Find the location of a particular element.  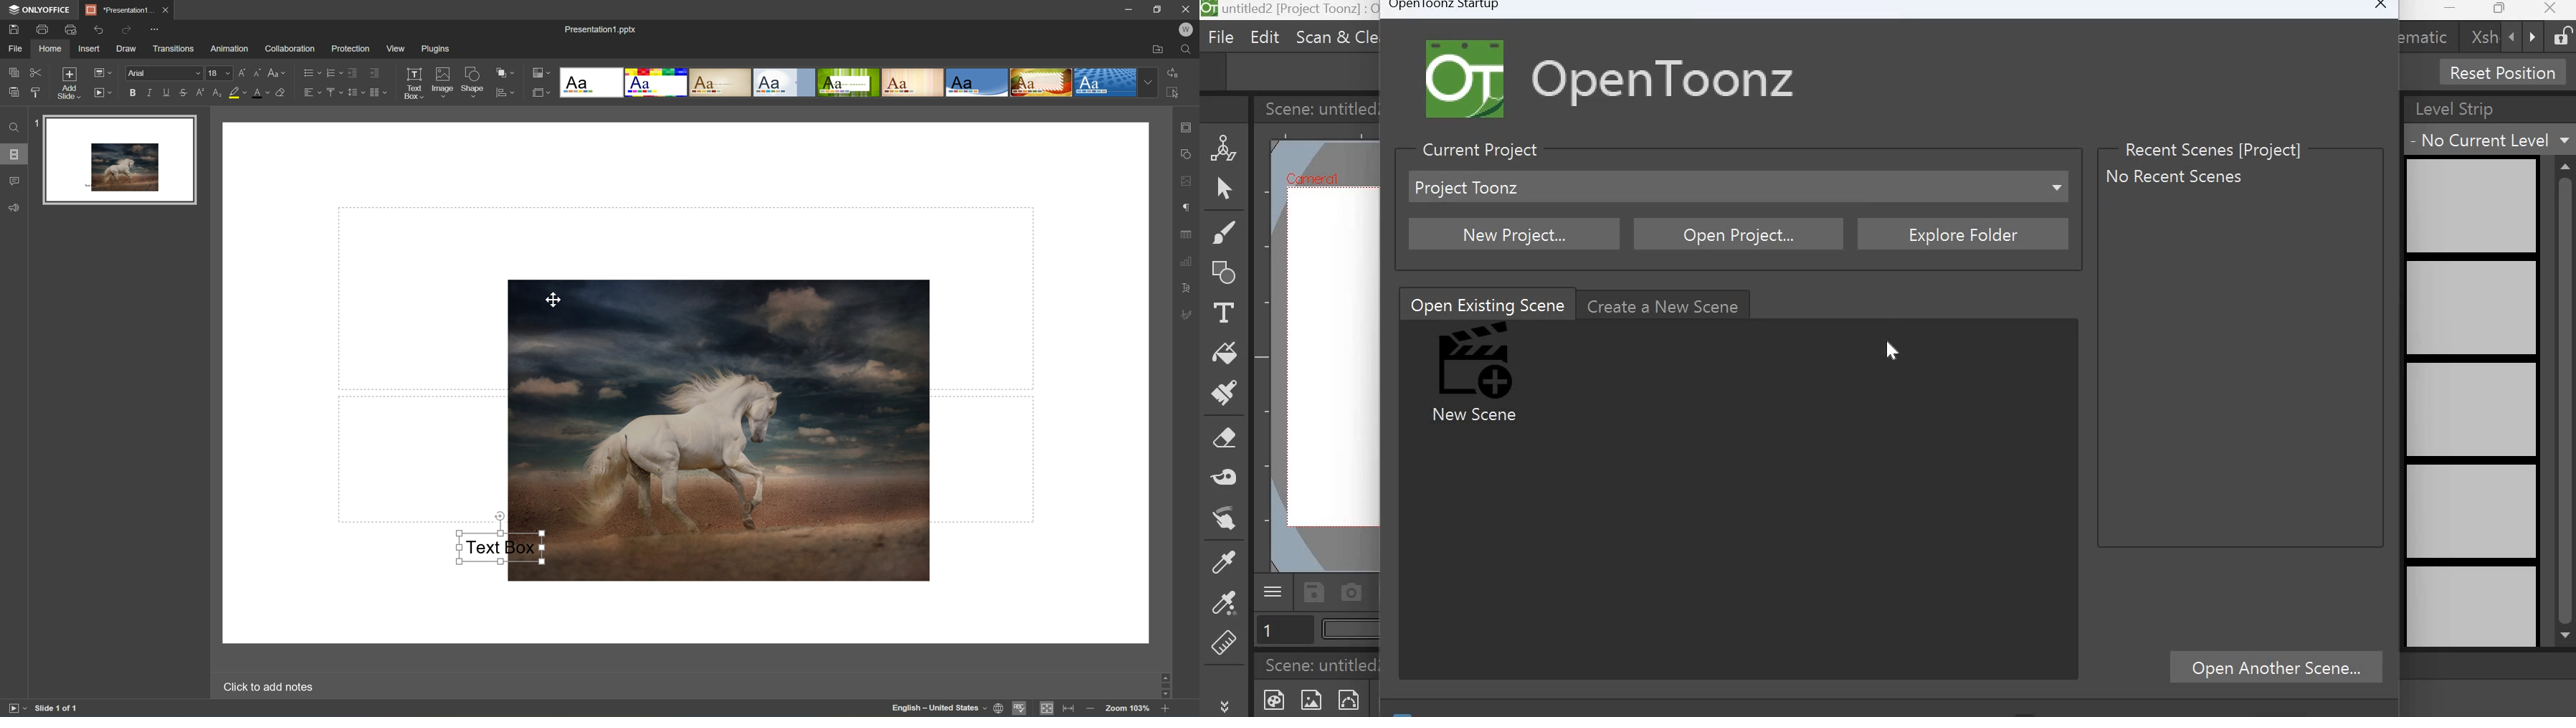

Quick Print is located at coordinates (73, 29).